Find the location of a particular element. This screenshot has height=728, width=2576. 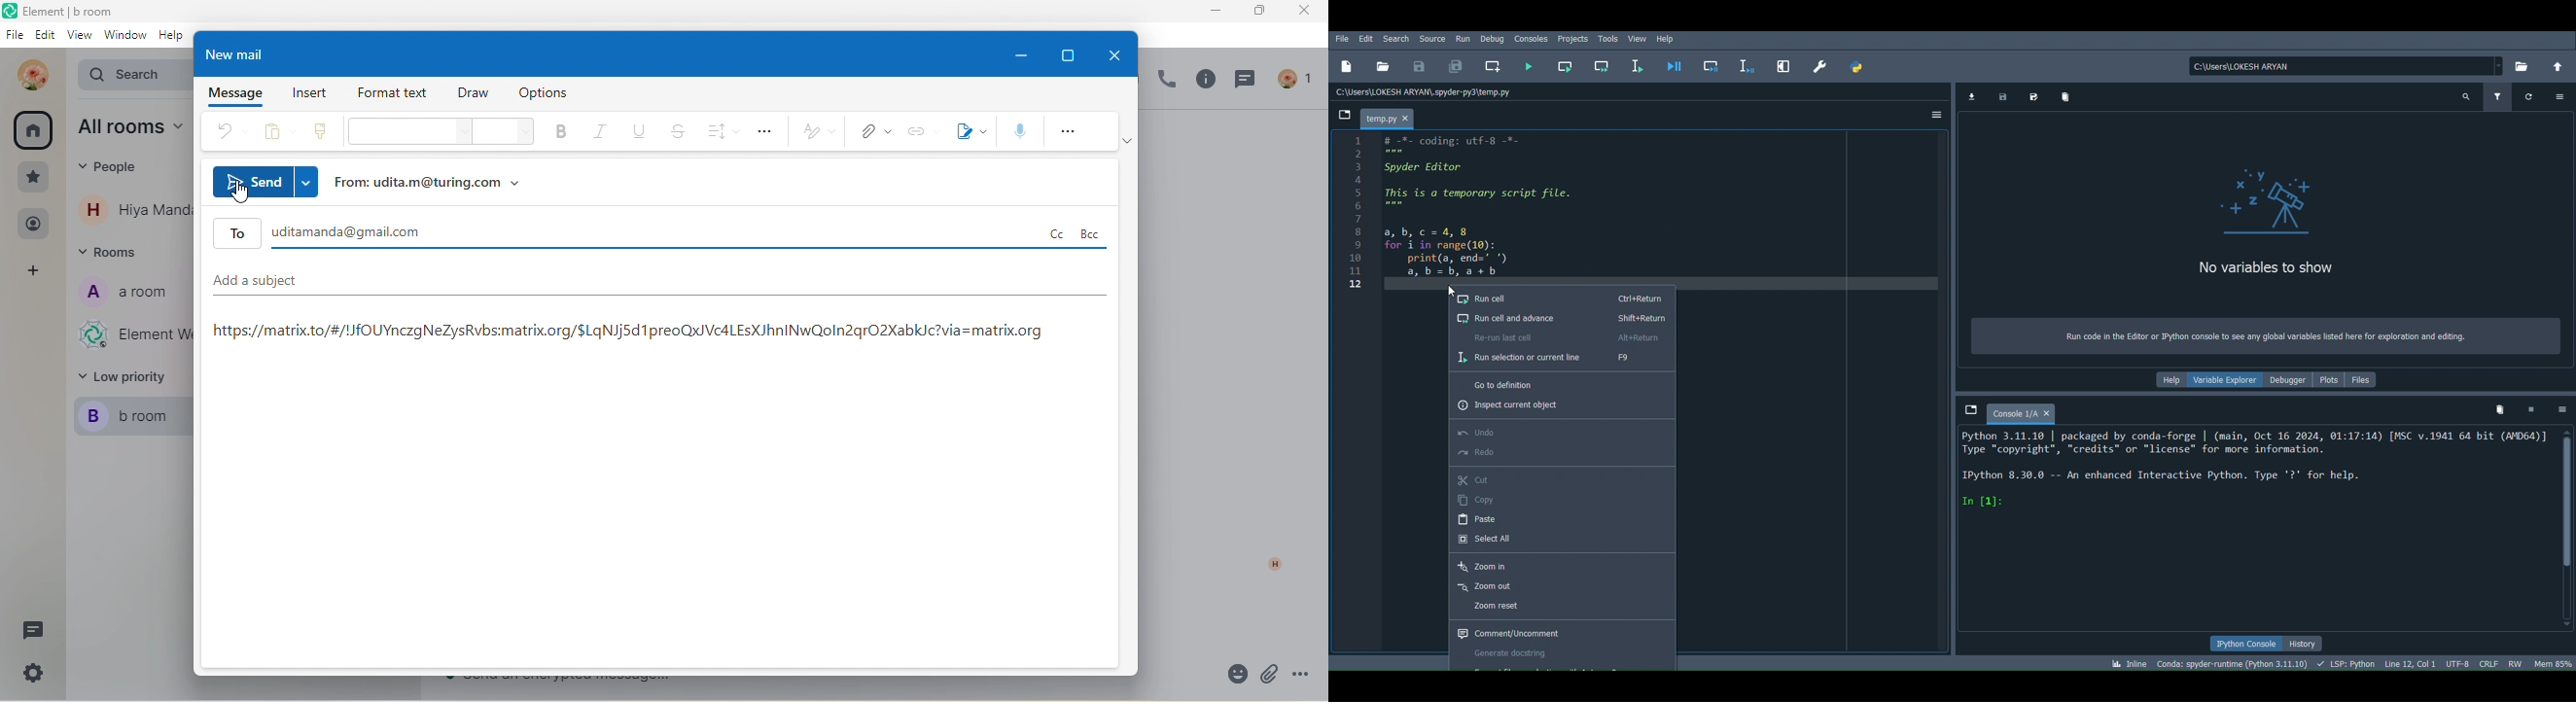

style is located at coordinates (817, 133).